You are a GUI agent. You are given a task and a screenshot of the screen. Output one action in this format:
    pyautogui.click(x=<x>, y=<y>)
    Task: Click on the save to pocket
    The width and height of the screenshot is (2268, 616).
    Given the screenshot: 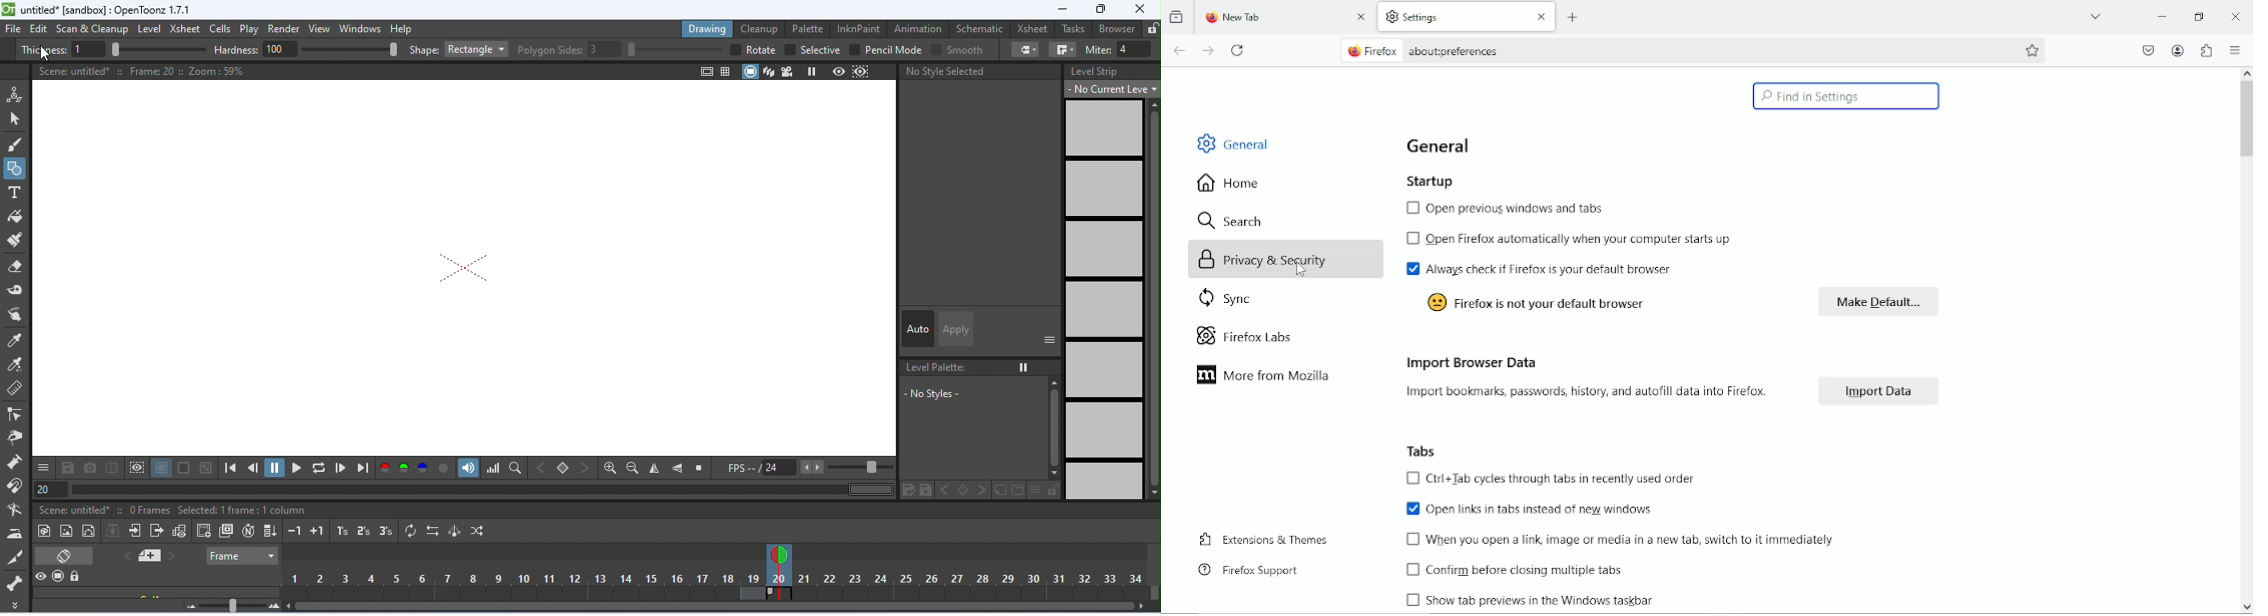 What is the action you would take?
    pyautogui.click(x=2147, y=48)
    